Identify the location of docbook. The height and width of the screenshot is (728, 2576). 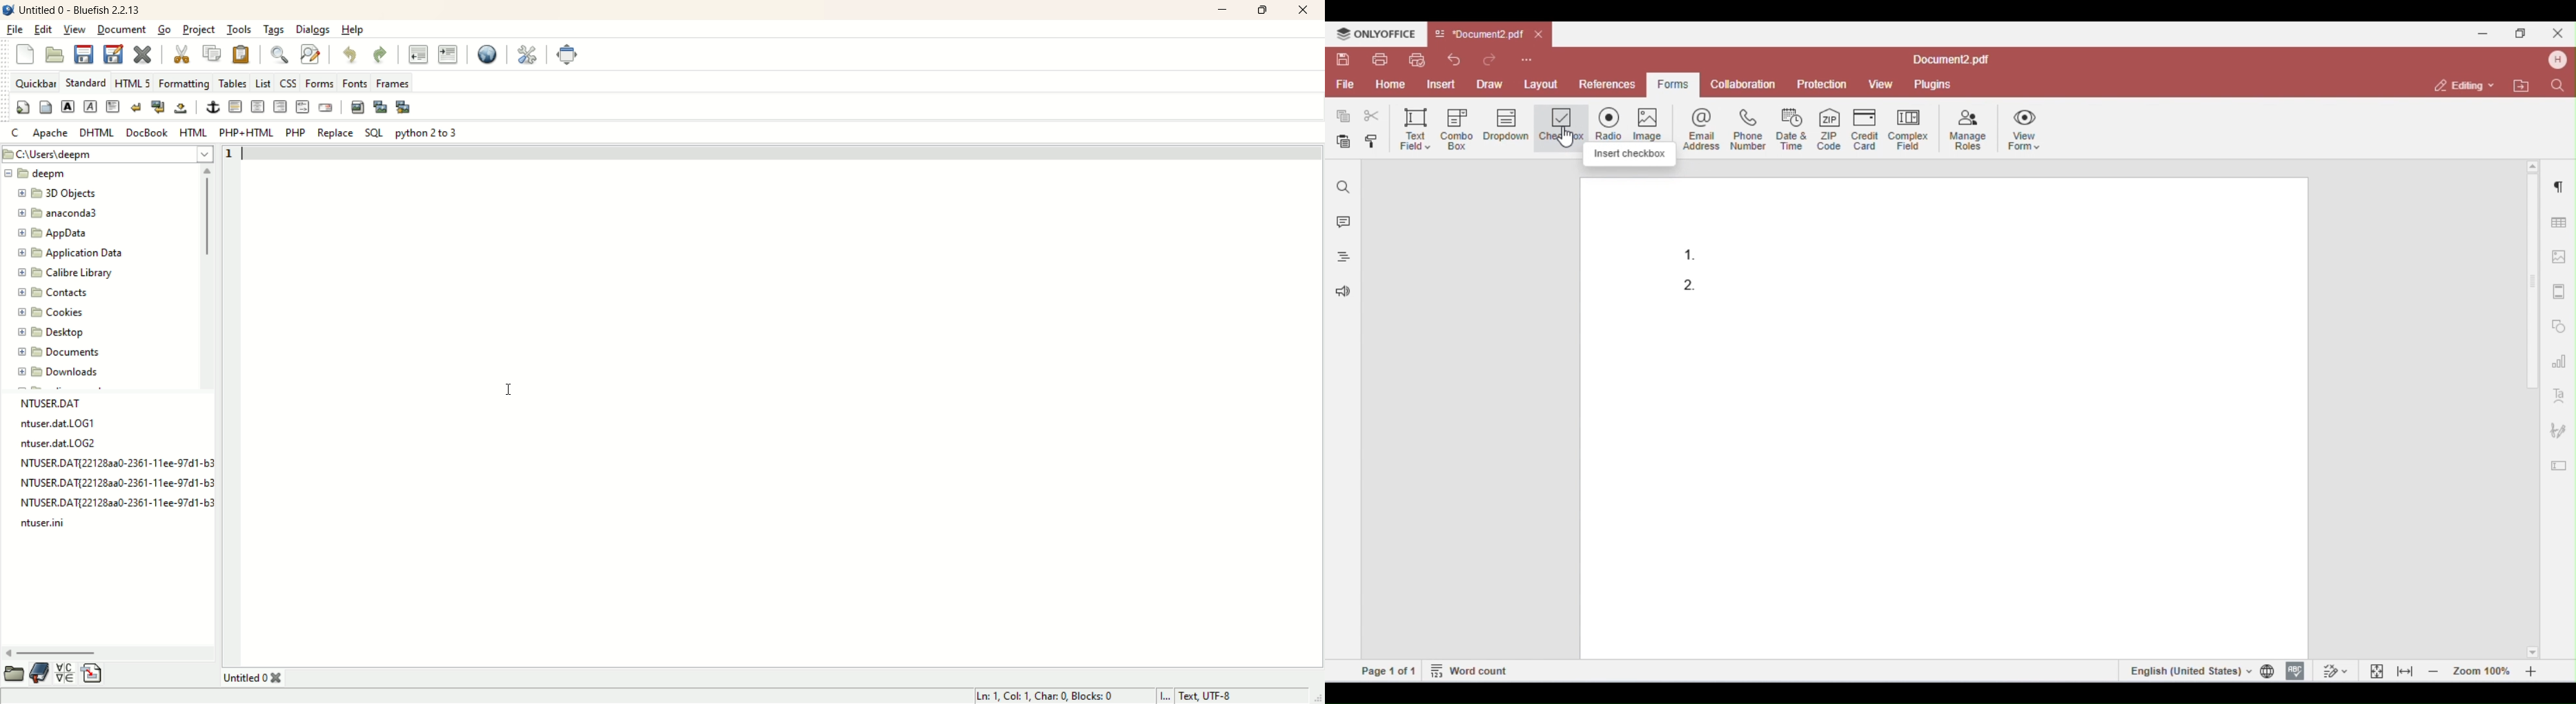
(148, 132).